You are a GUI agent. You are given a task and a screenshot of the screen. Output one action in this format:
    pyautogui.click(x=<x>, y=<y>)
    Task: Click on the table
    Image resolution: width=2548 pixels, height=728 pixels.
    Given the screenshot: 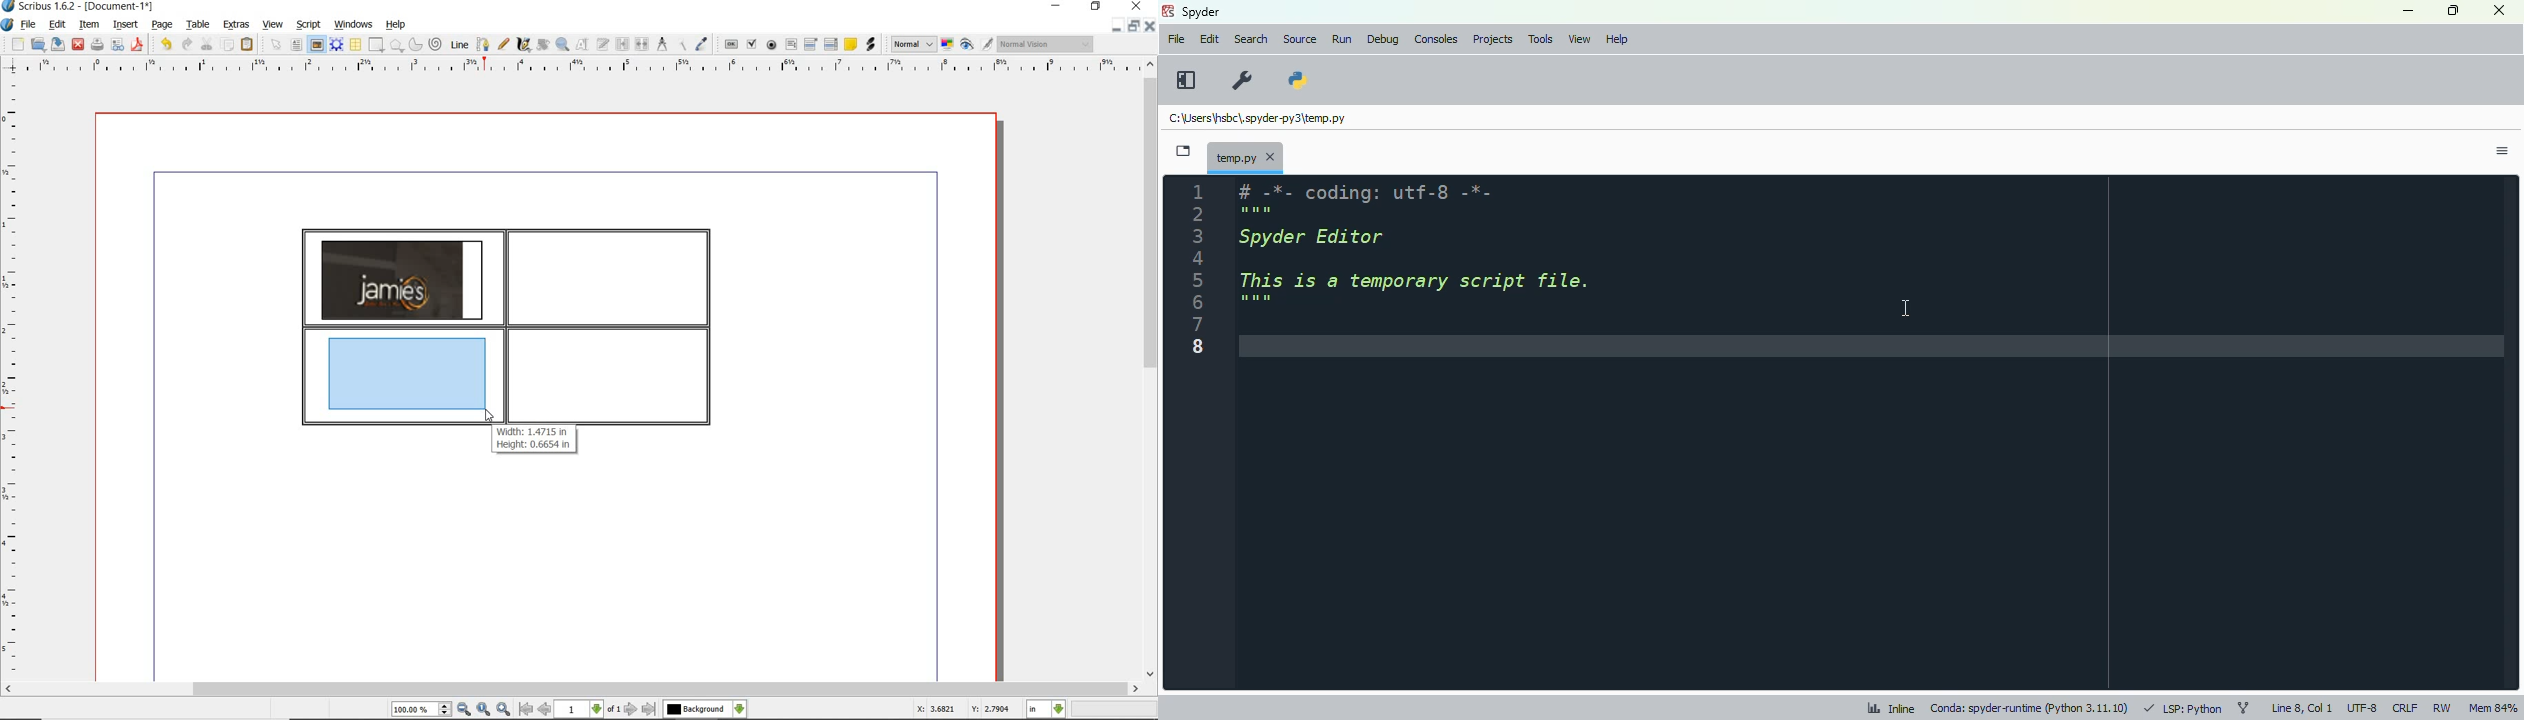 What is the action you would take?
    pyautogui.click(x=199, y=26)
    